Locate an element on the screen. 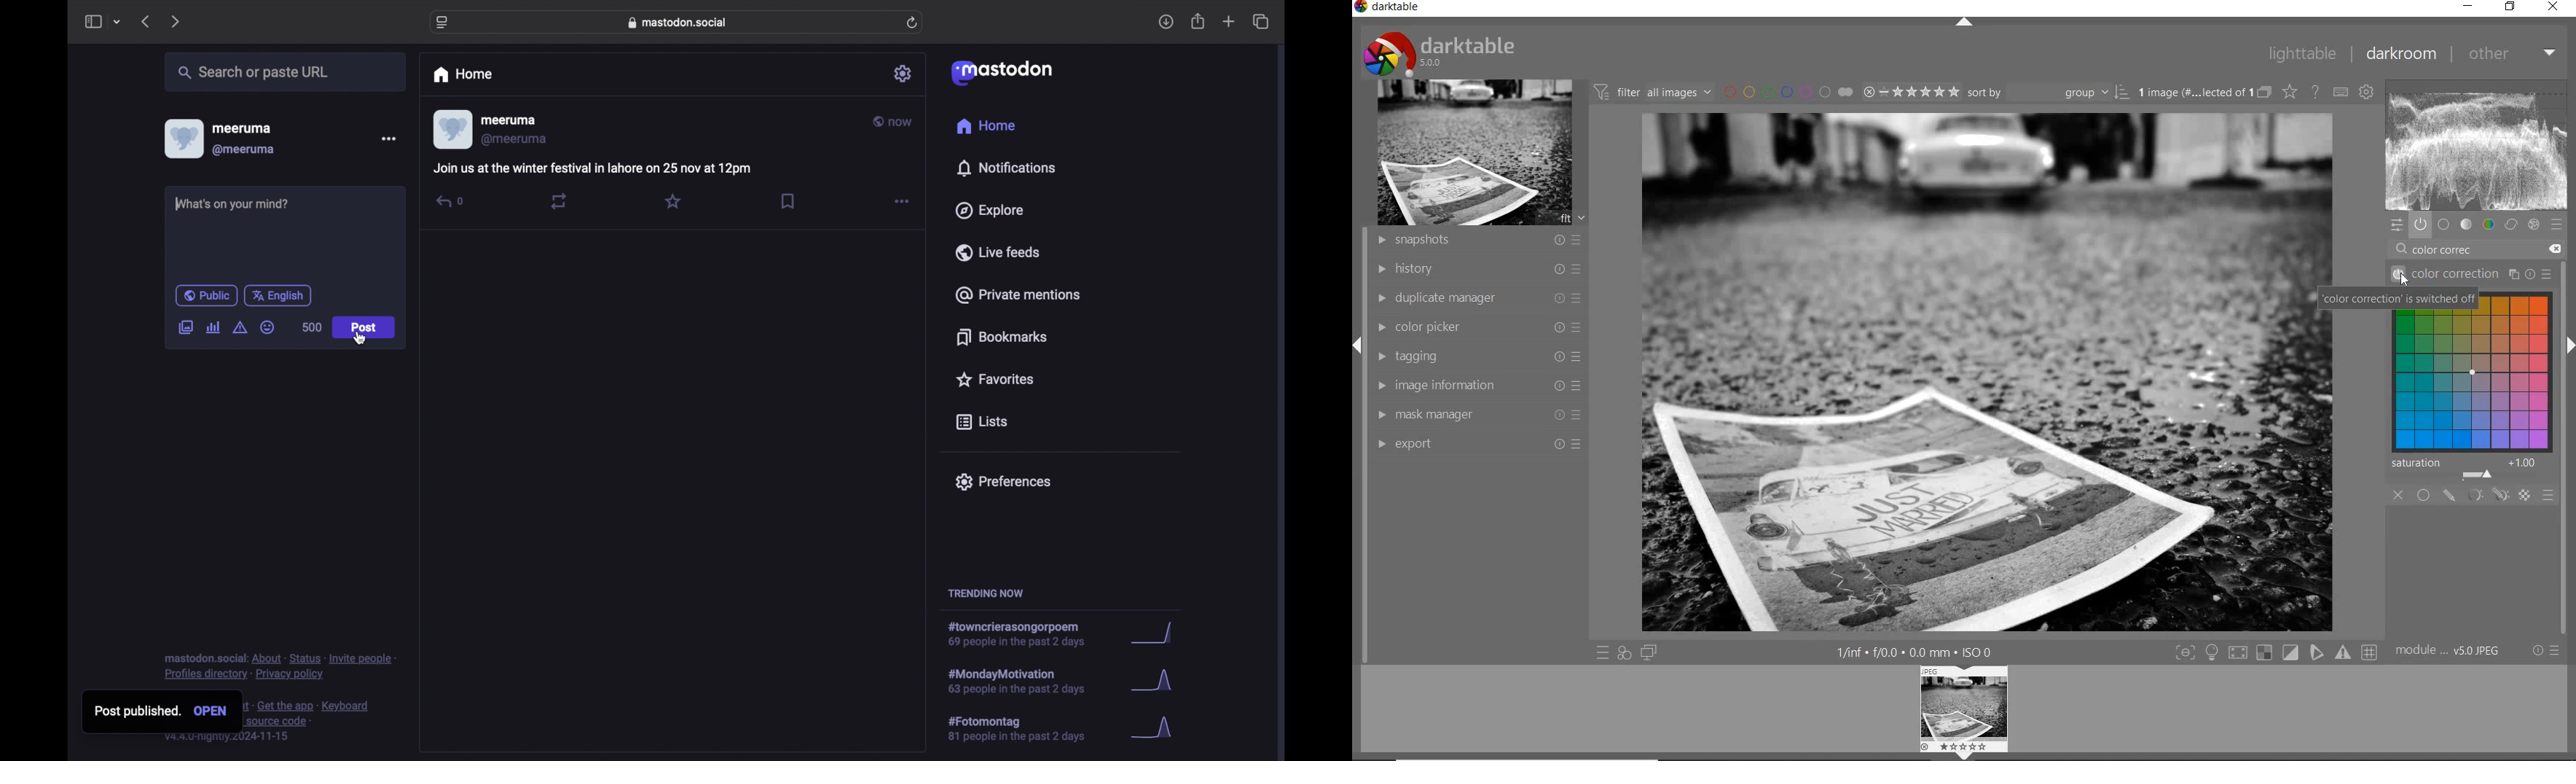  change type of overlay is located at coordinates (2289, 93).